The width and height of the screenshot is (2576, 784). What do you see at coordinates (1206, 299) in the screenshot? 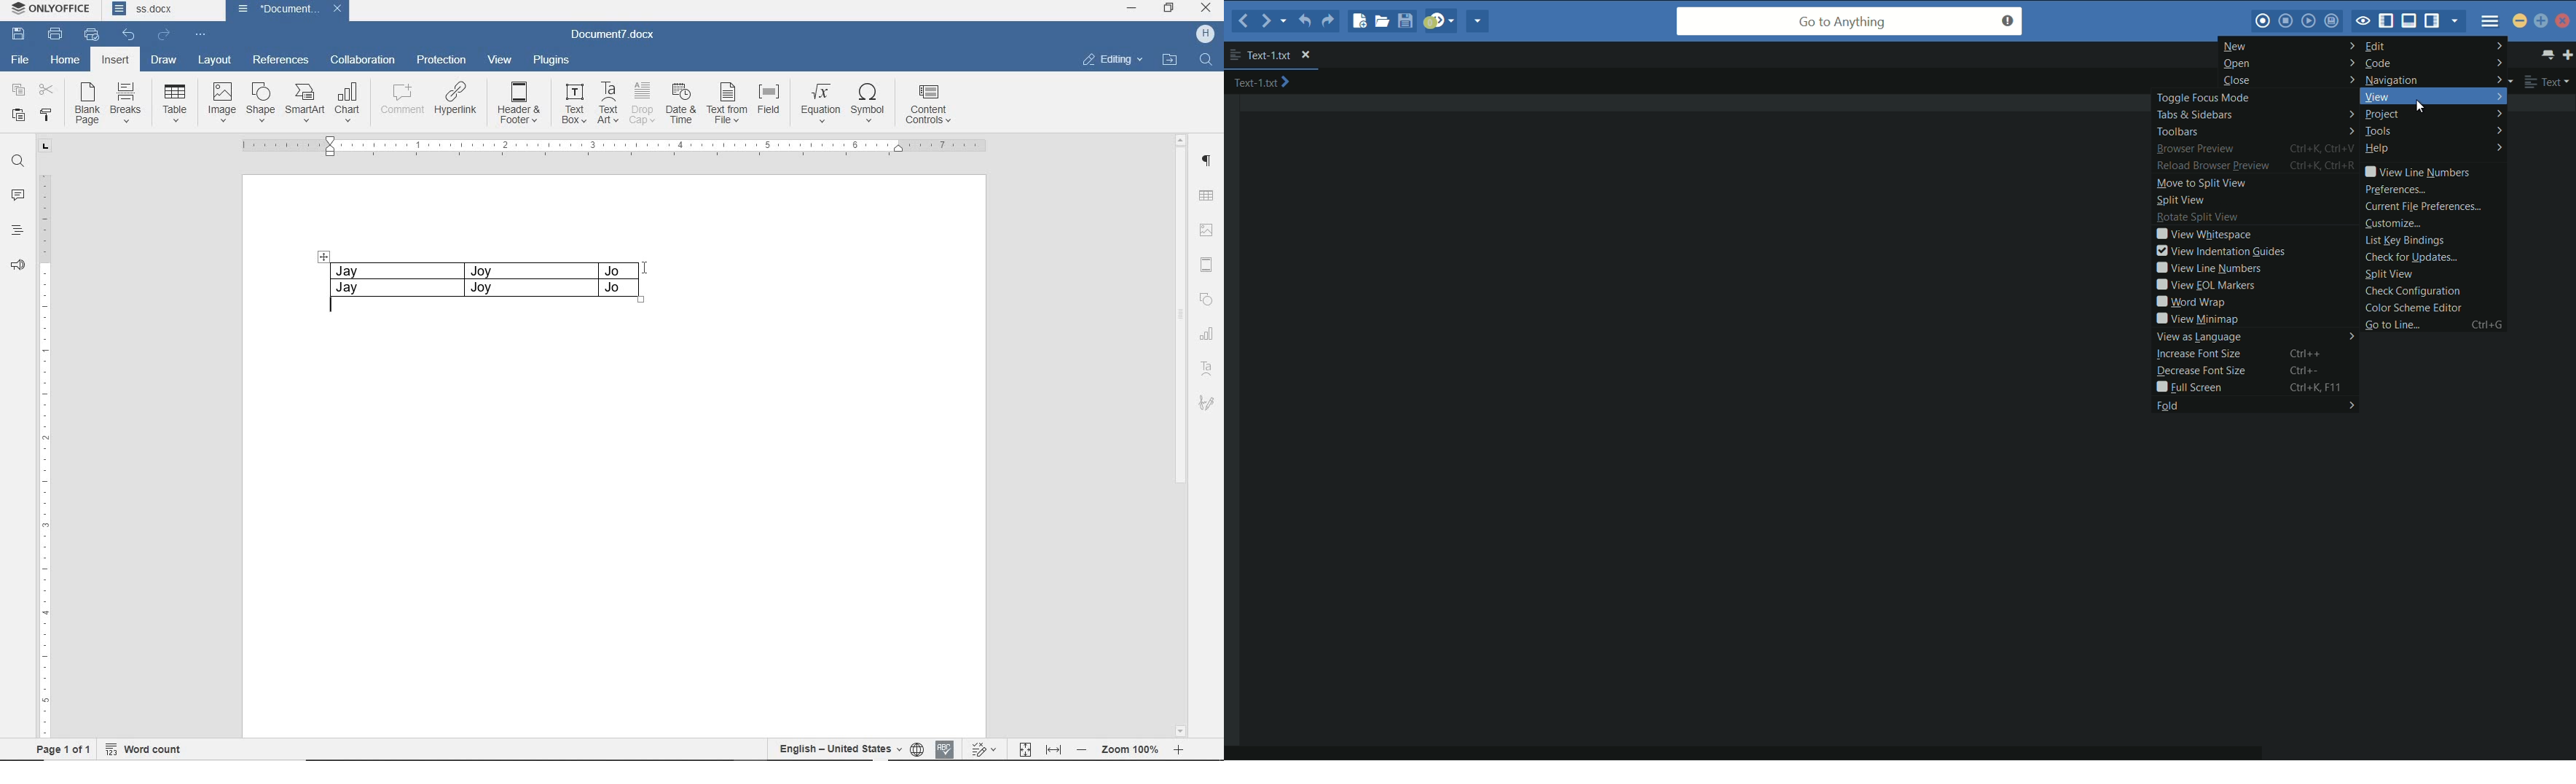
I see `SHAPE` at bounding box center [1206, 299].